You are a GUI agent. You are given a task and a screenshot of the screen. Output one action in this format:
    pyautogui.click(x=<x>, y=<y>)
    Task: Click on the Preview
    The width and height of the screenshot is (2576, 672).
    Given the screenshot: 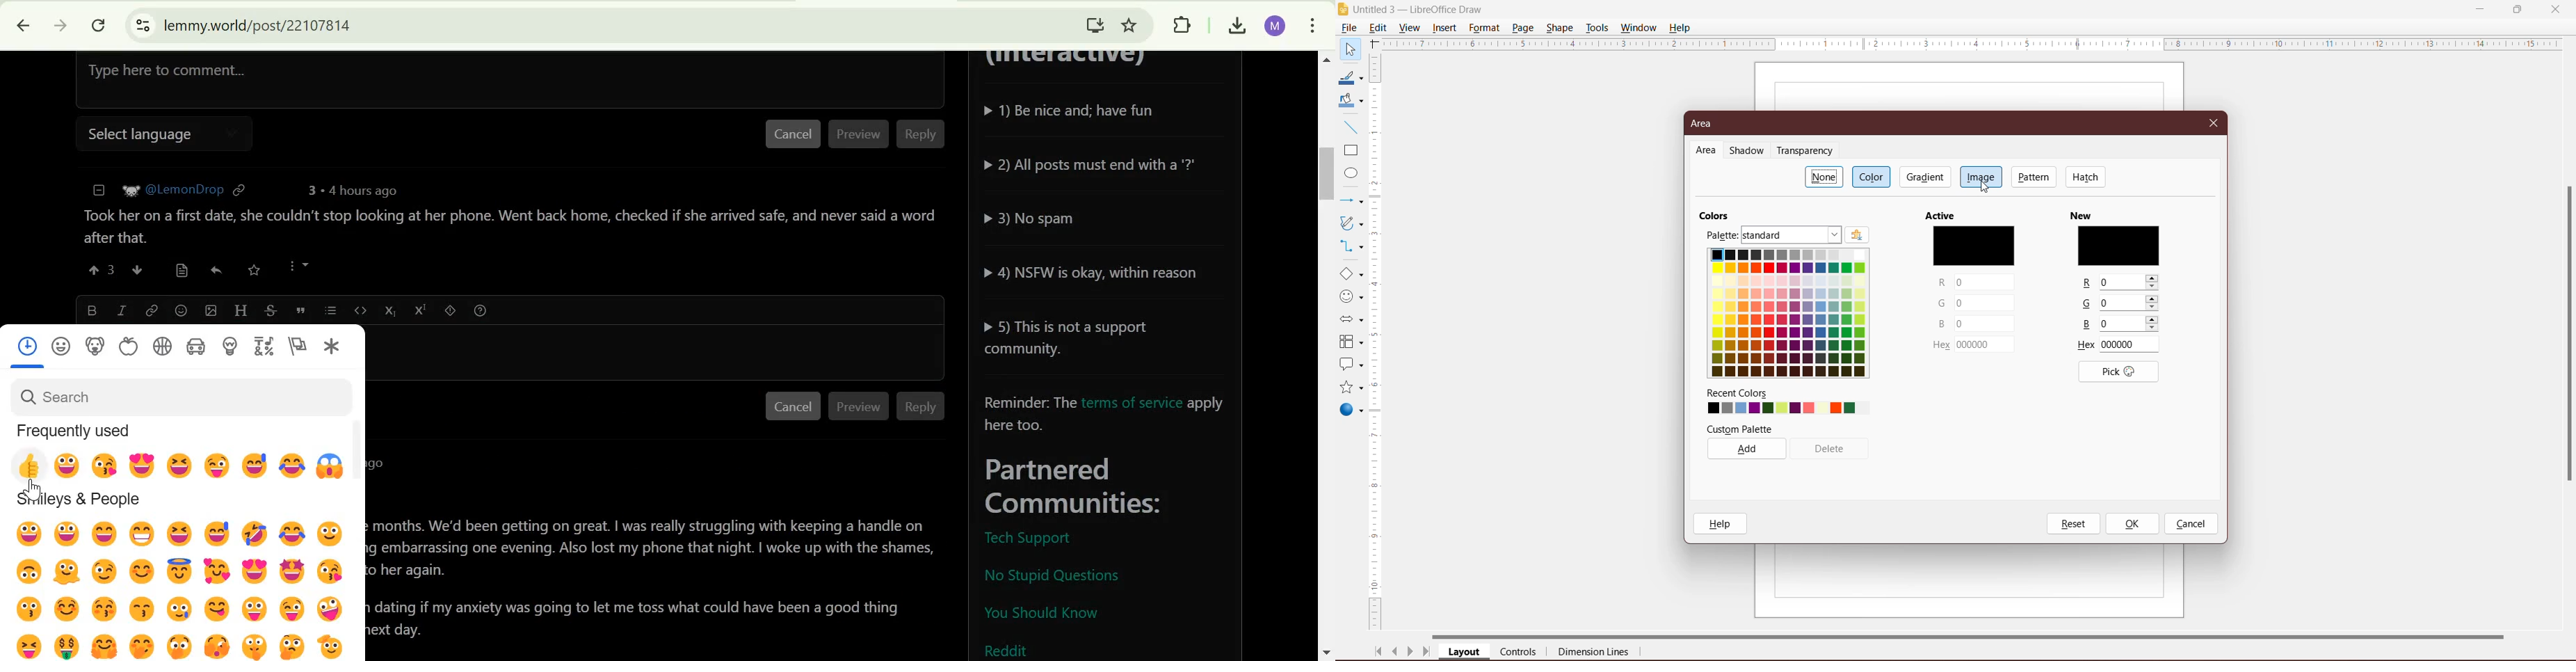 What is the action you would take?
    pyautogui.click(x=859, y=135)
    